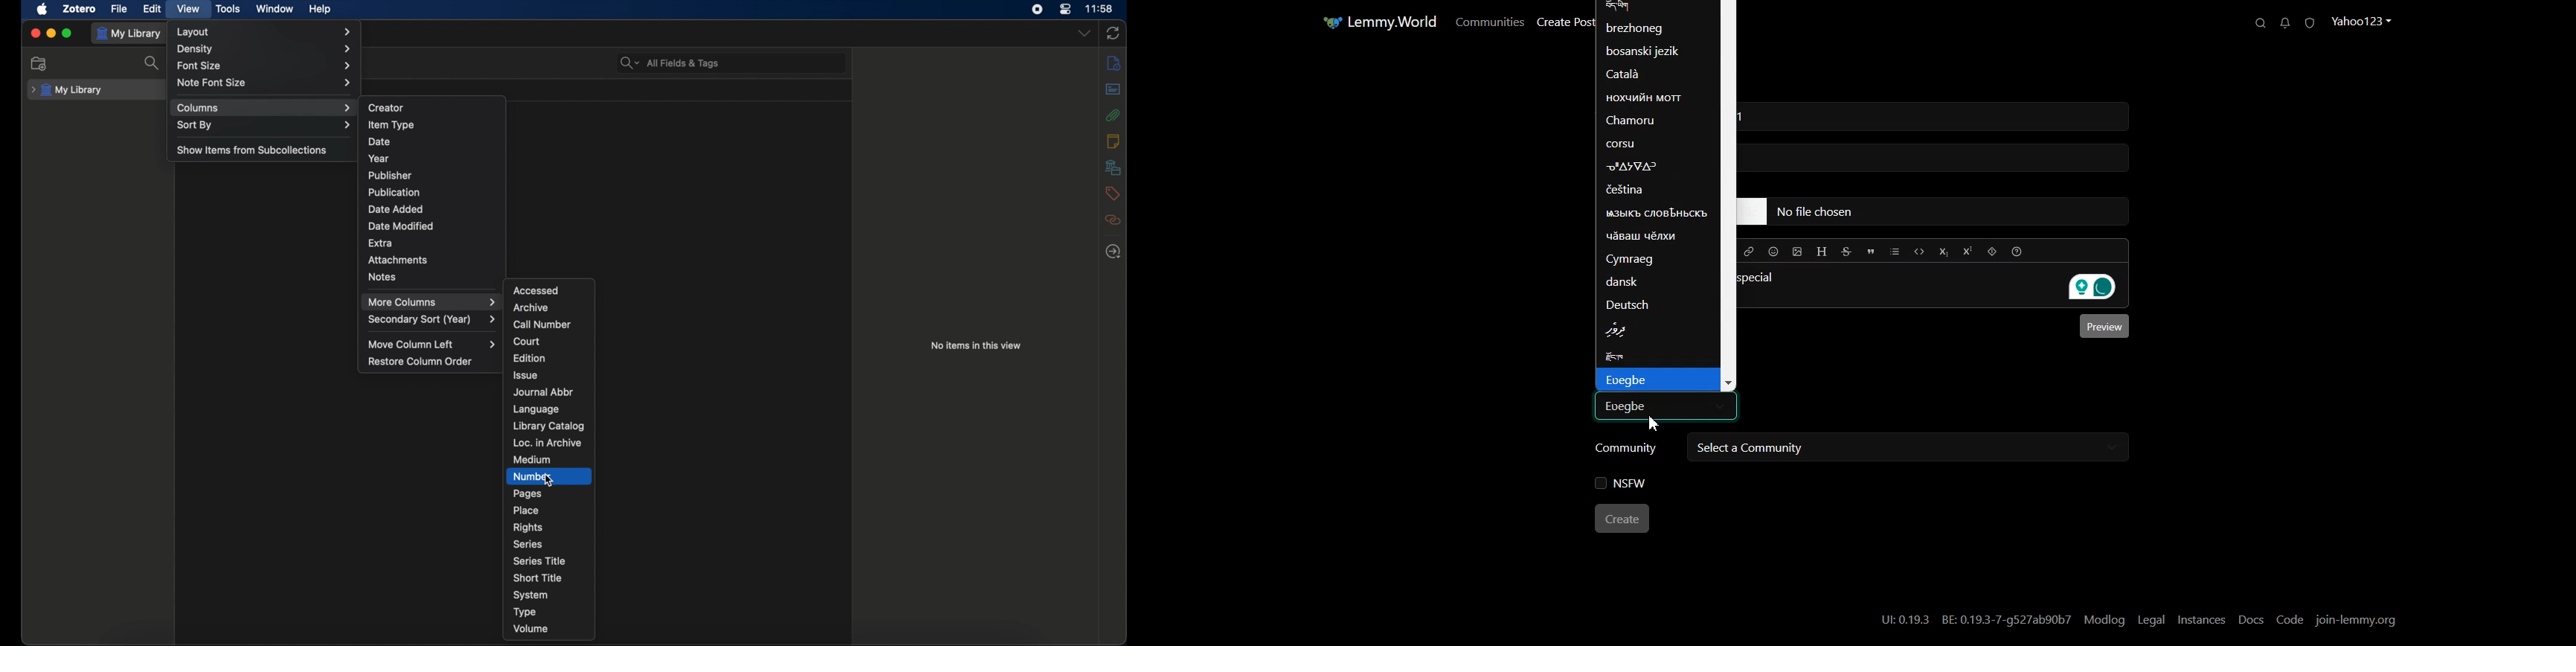 The width and height of the screenshot is (2576, 672). What do you see at coordinates (1113, 34) in the screenshot?
I see `sync` at bounding box center [1113, 34].